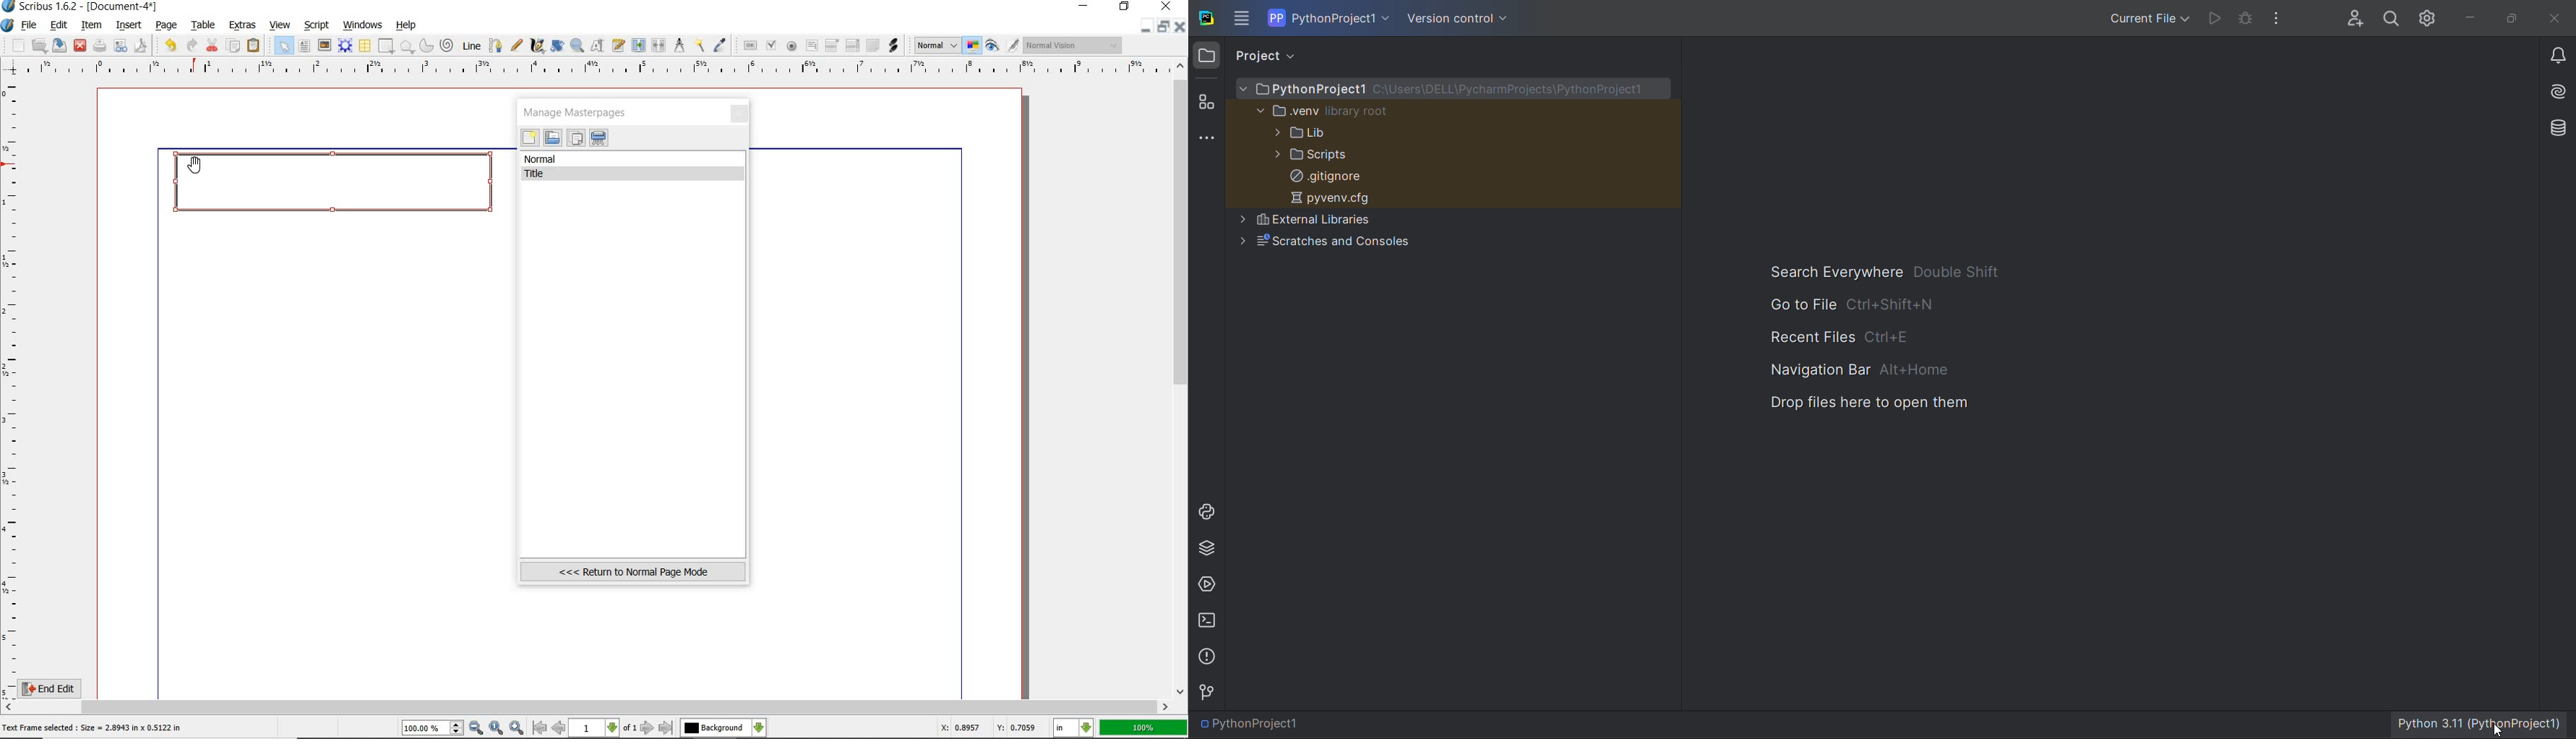 Image resolution: width=2576 pixels, height=756 pixels. I want to click on windows, so click(362, 24).